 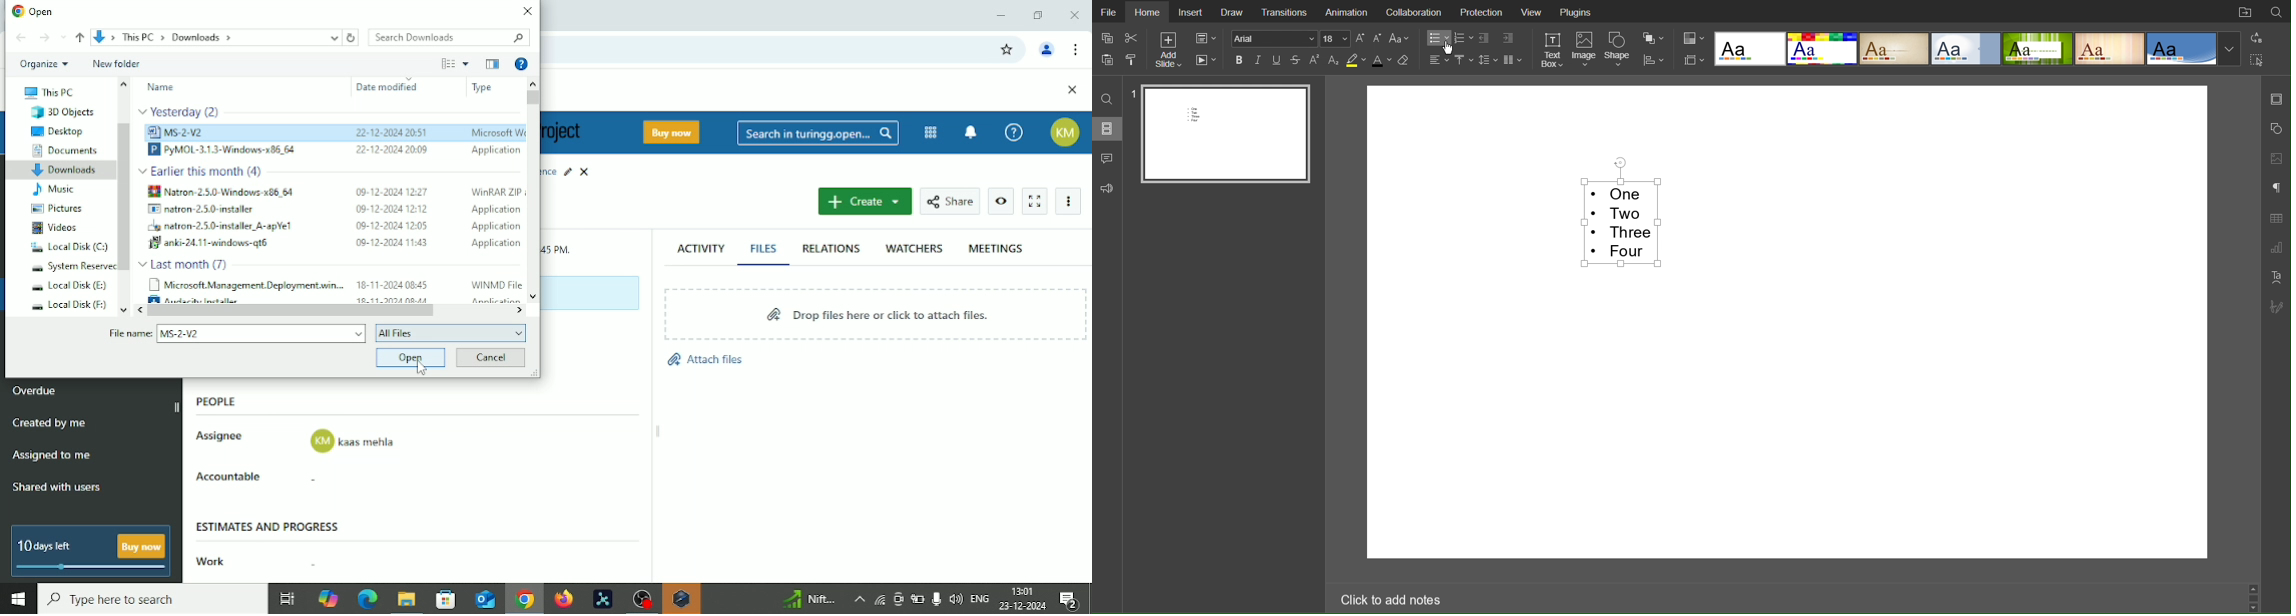 I want to click on Search, so click(x=2277, y=11).